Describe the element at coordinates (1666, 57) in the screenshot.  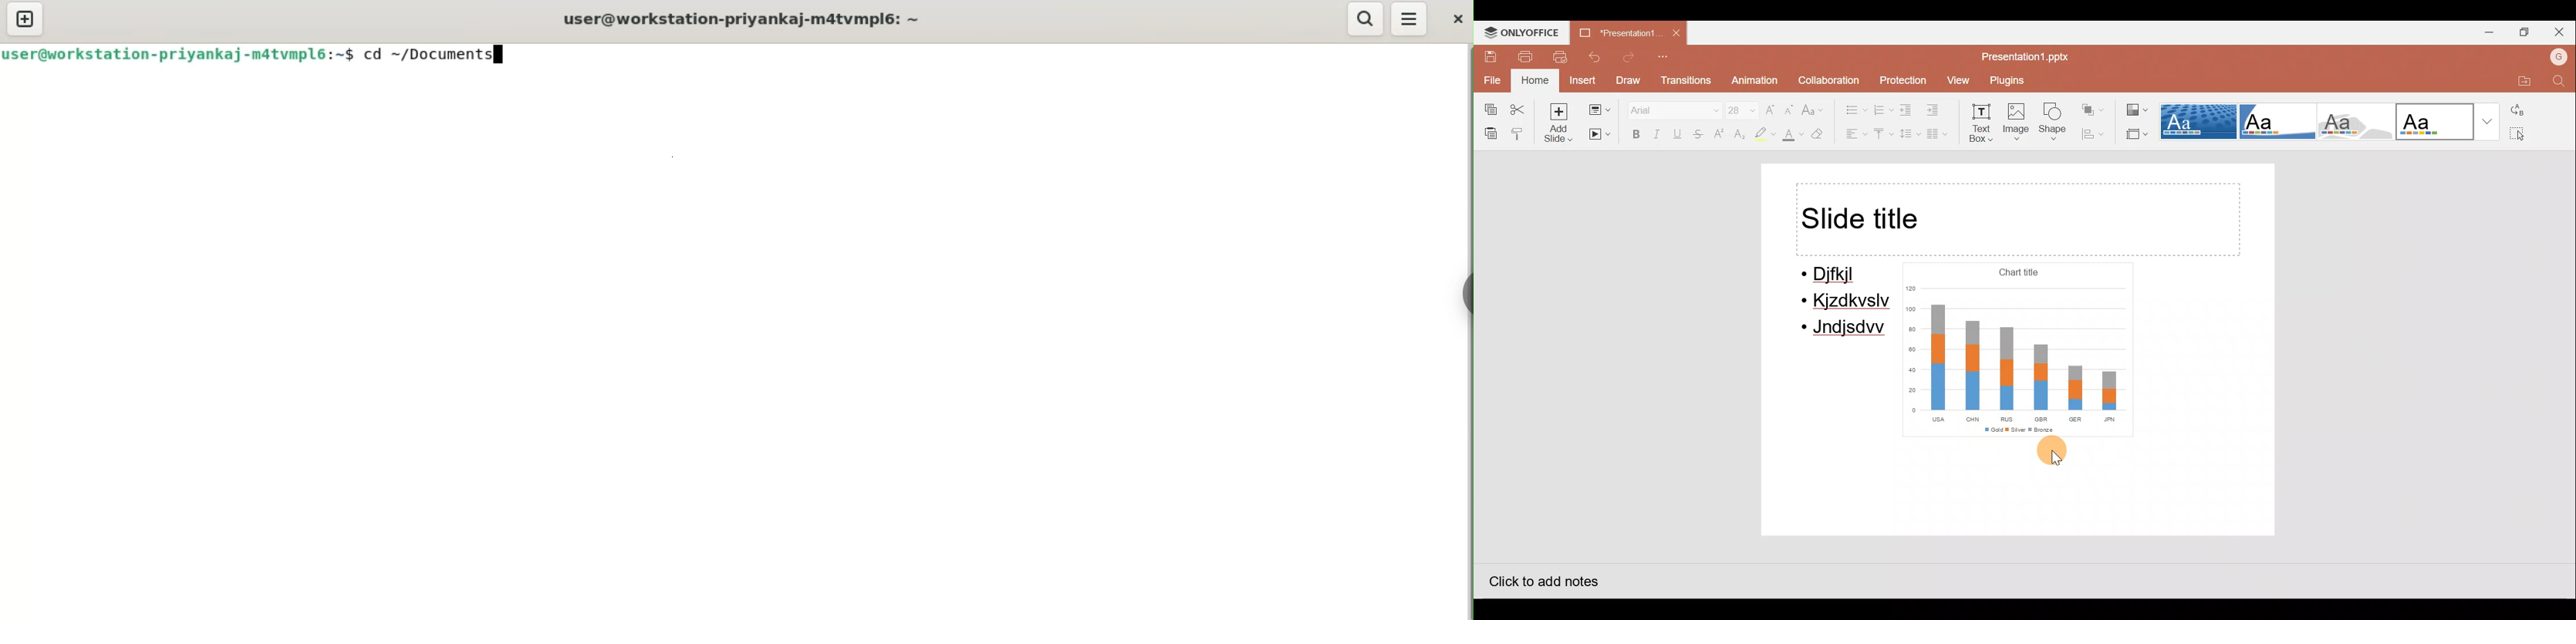
I see `Customize quick access toolbar` at that location.